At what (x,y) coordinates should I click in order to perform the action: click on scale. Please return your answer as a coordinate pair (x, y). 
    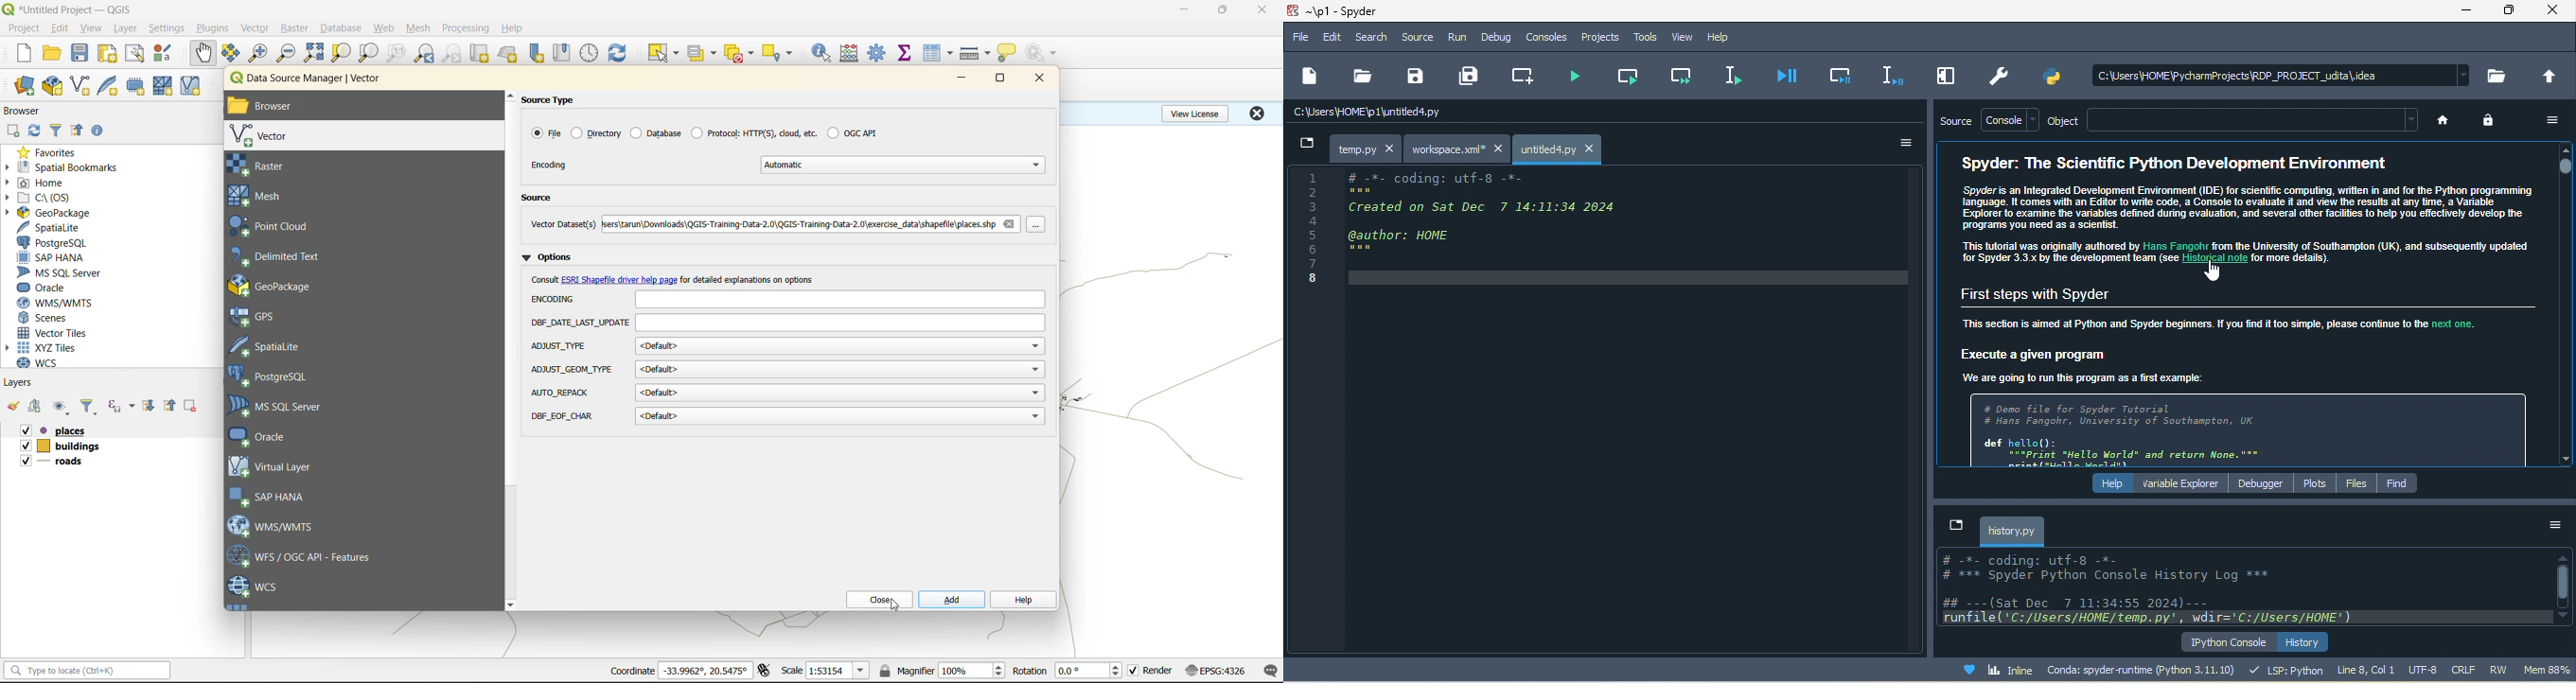
    Looking at the image, I should click on (792, 670).